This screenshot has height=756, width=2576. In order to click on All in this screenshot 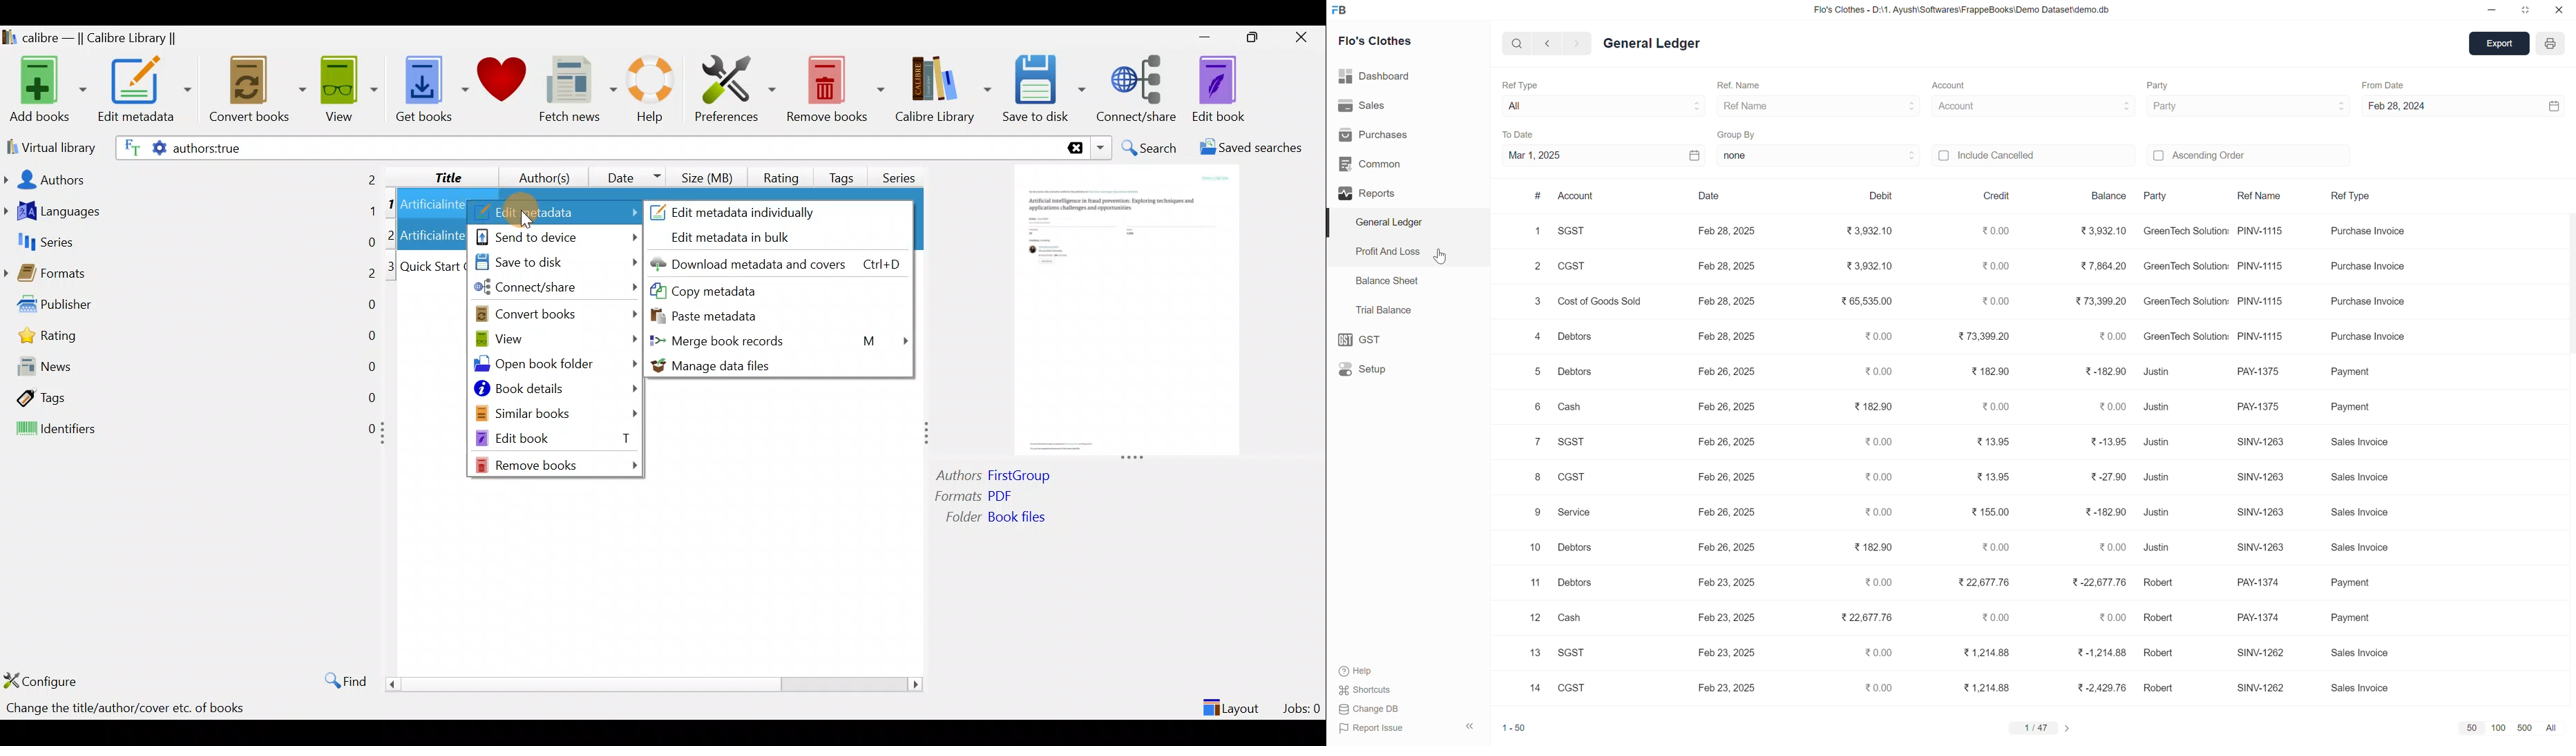, I will do `click(1546, 105)`.